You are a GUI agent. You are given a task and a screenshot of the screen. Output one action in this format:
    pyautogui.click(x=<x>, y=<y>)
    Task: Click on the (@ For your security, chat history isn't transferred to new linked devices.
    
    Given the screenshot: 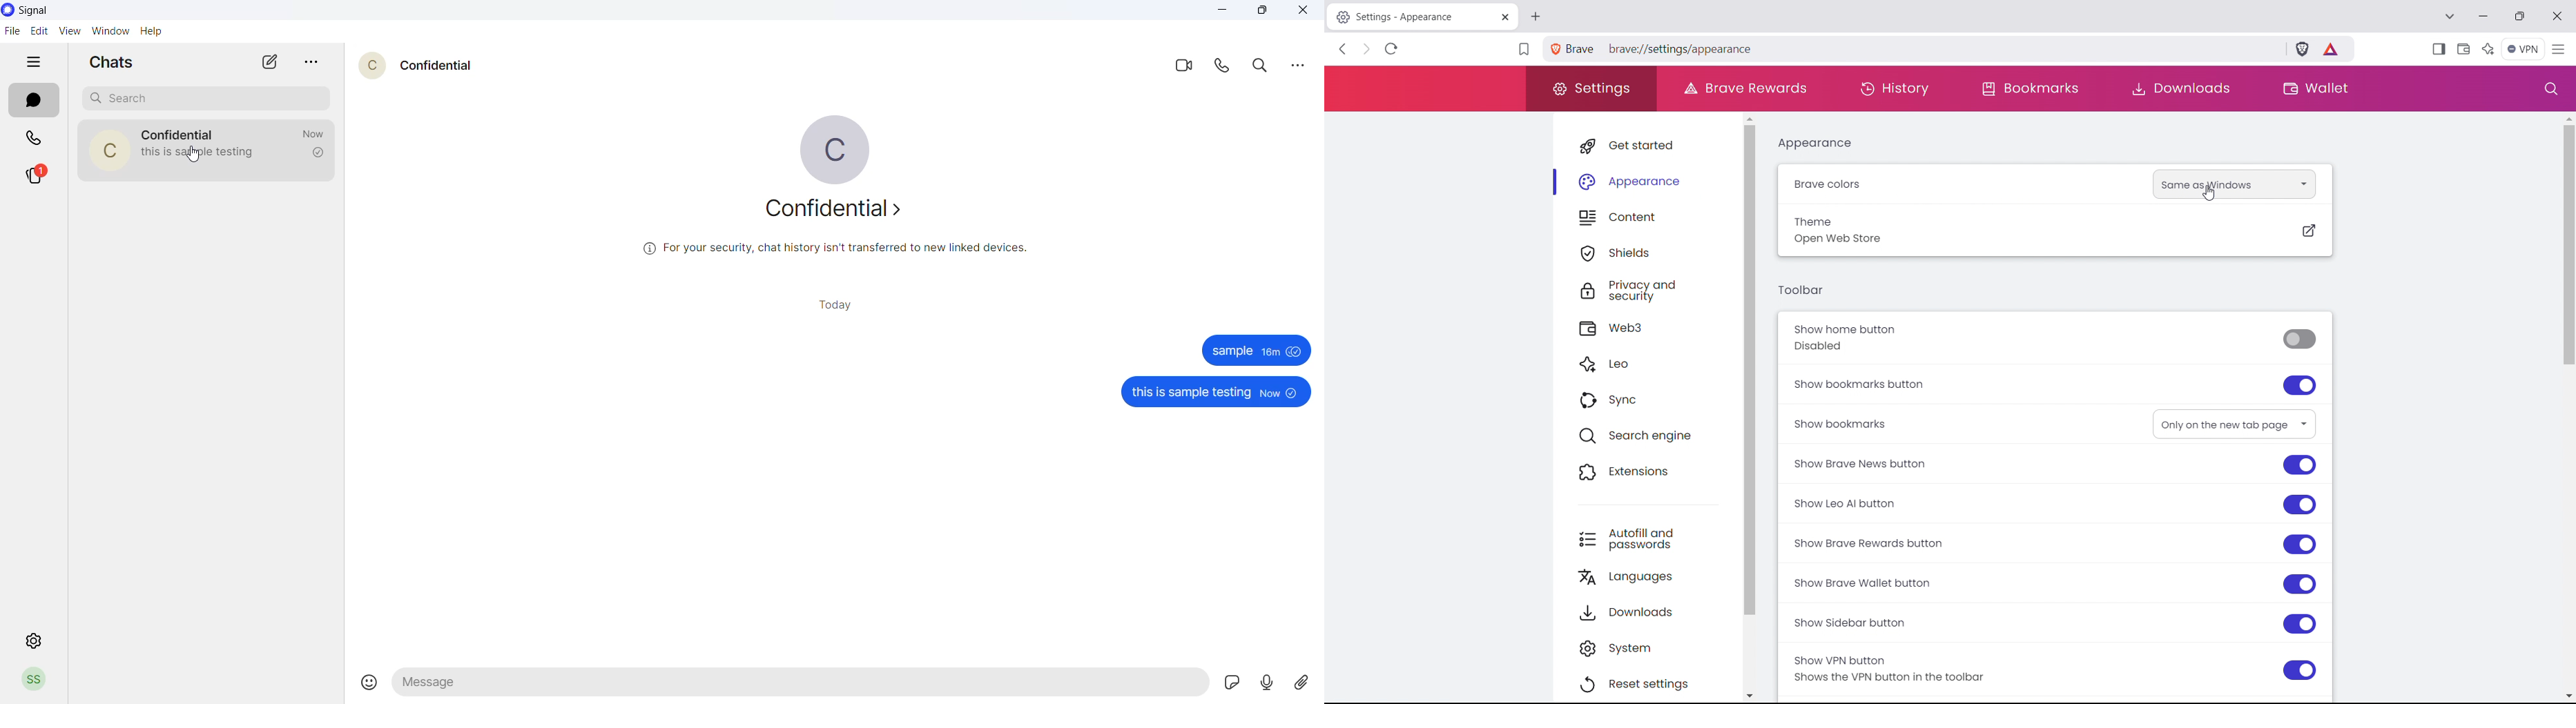 What is the action you would take?
    pyautogui.click(x=835, y=248)
    